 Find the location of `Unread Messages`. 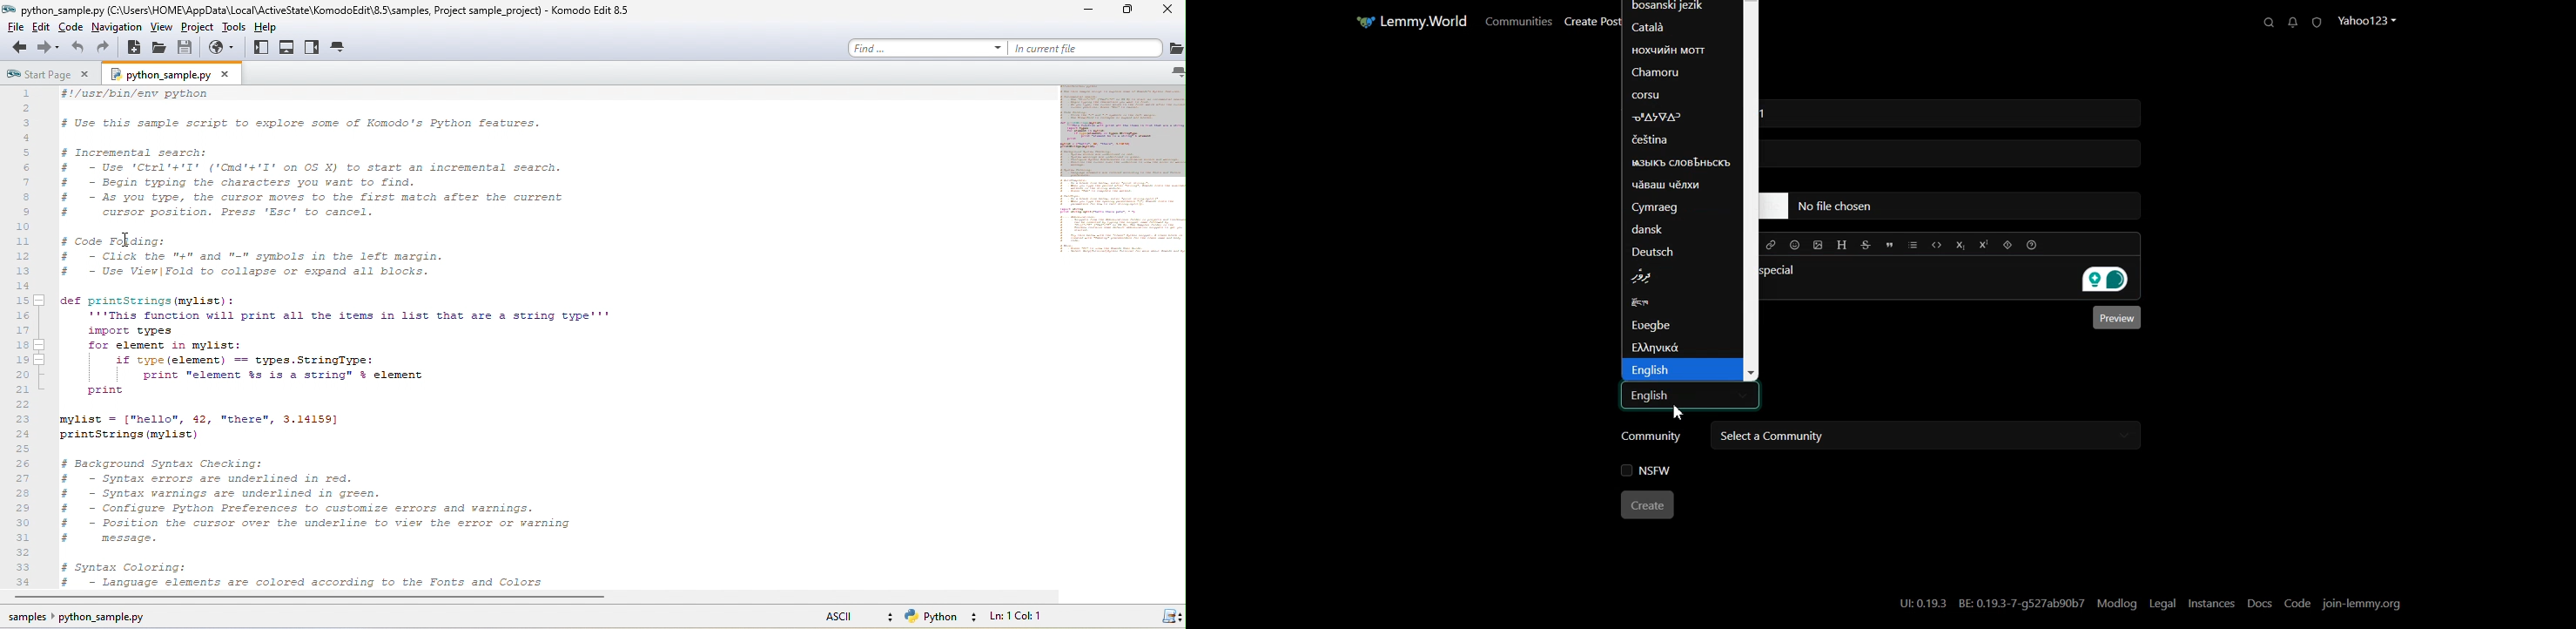

Unread Messages is located at coordinates (2292, 22).